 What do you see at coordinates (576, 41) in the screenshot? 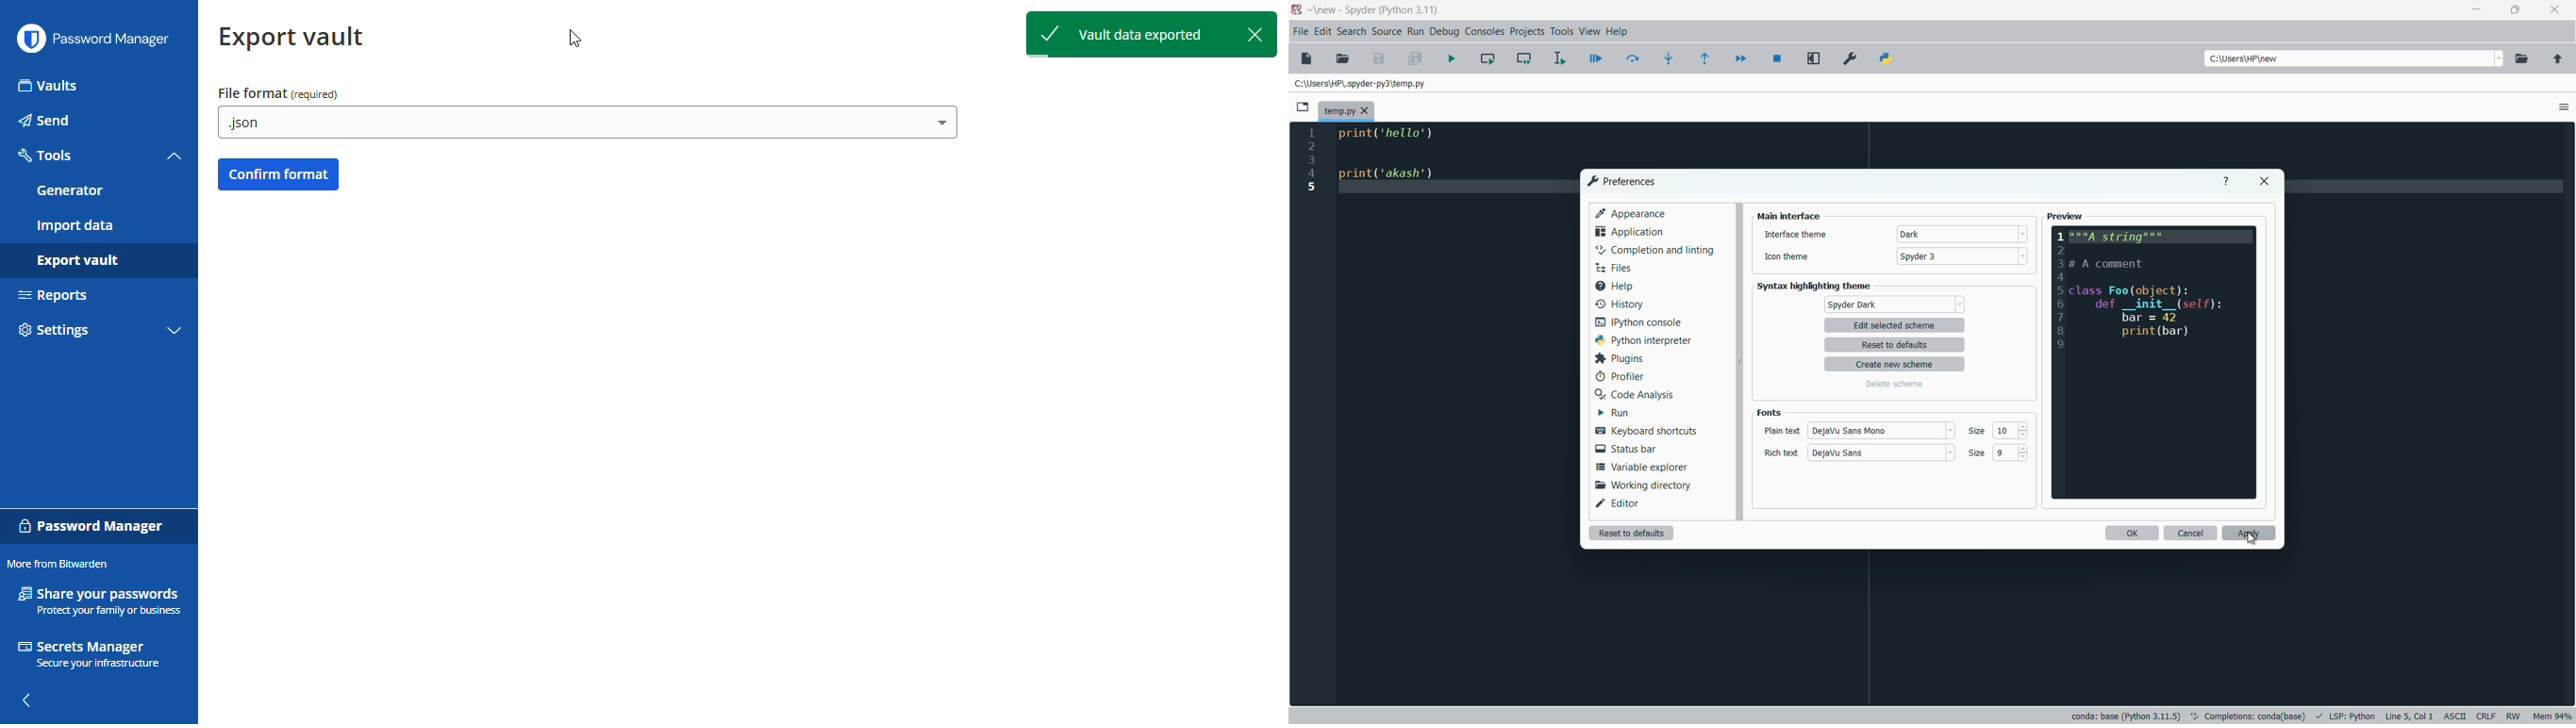
I see `cursor` at bounding box center [576, 41].